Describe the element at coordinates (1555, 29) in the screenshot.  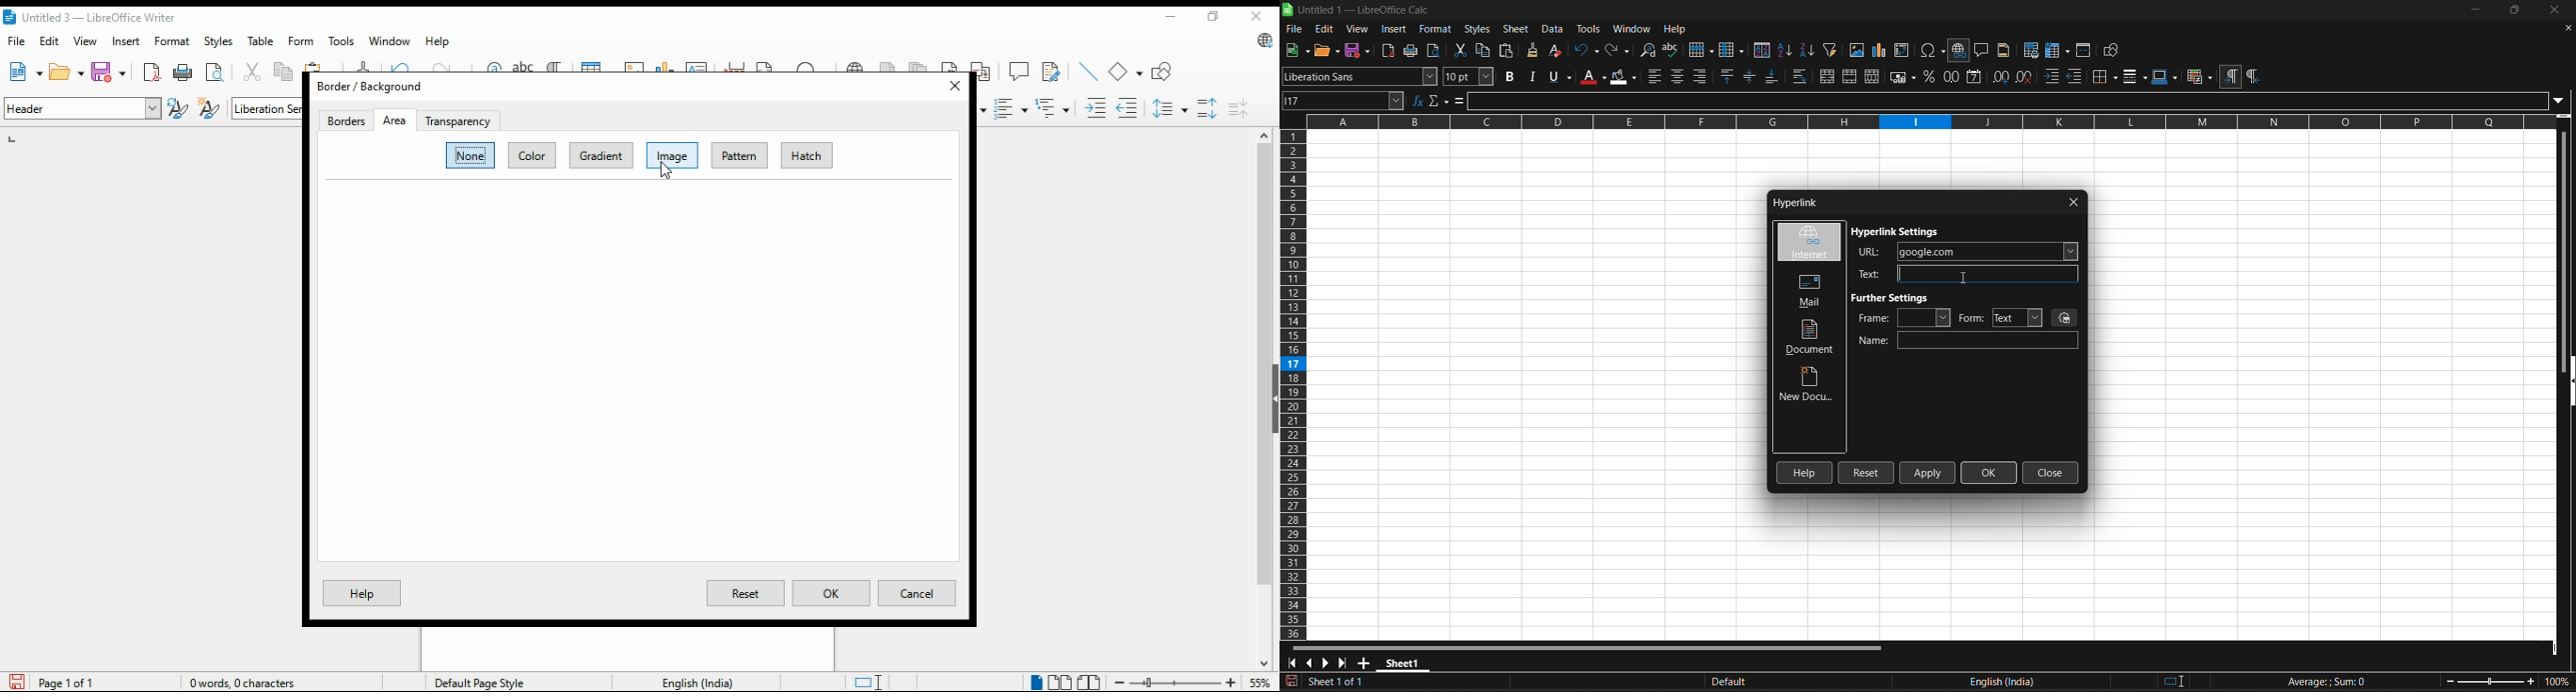
I see `data` at that location.